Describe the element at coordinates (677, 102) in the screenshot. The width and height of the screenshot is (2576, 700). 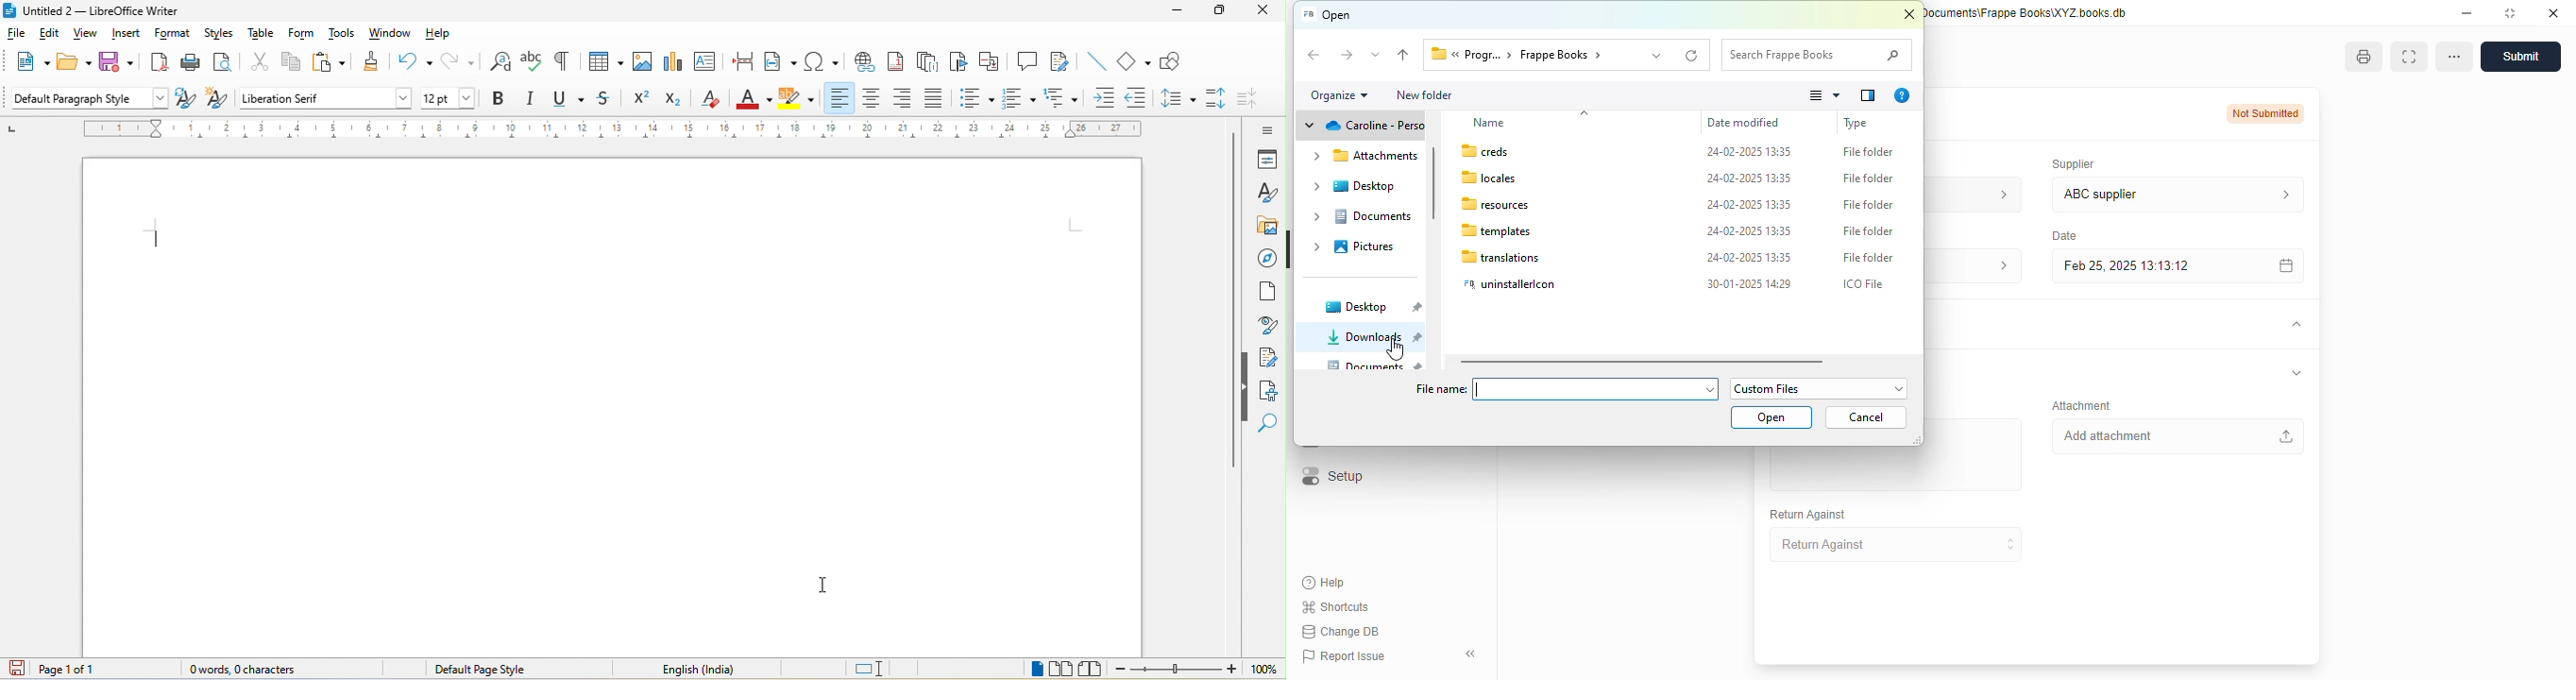
I see `subscript` at that location.